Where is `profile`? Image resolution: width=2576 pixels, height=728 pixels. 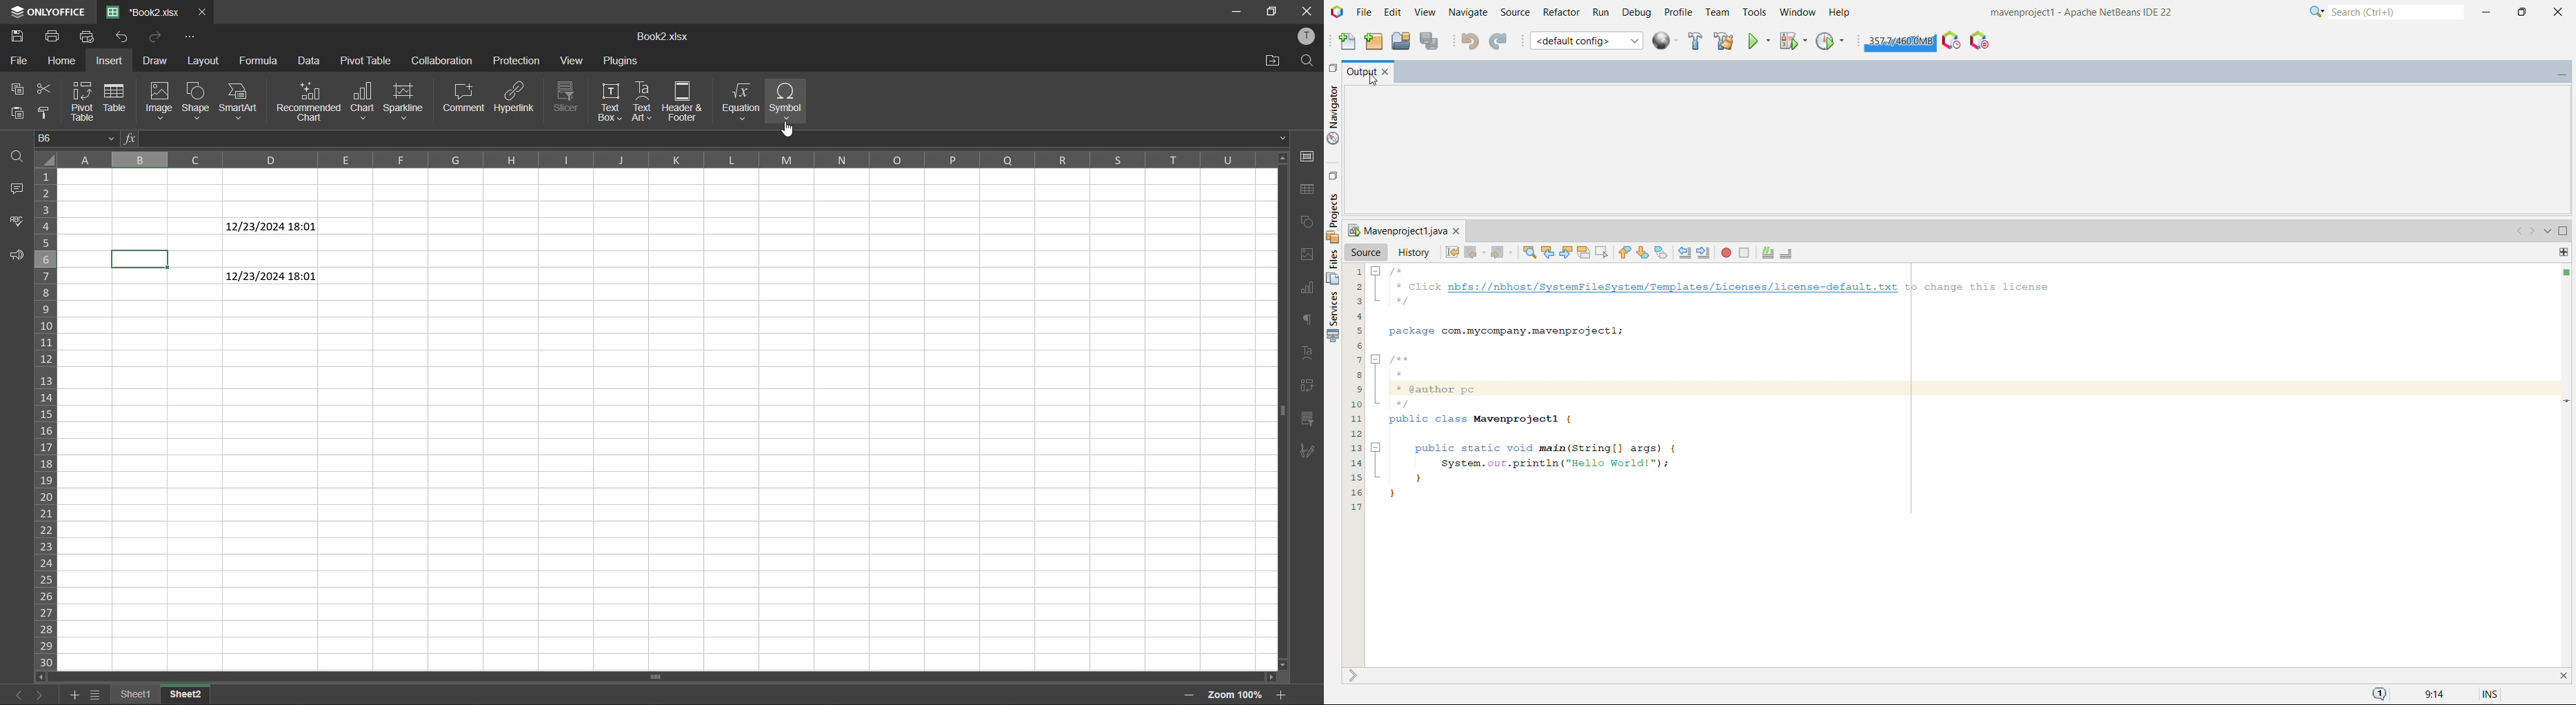
profile is located at coordinates (1306, 37).